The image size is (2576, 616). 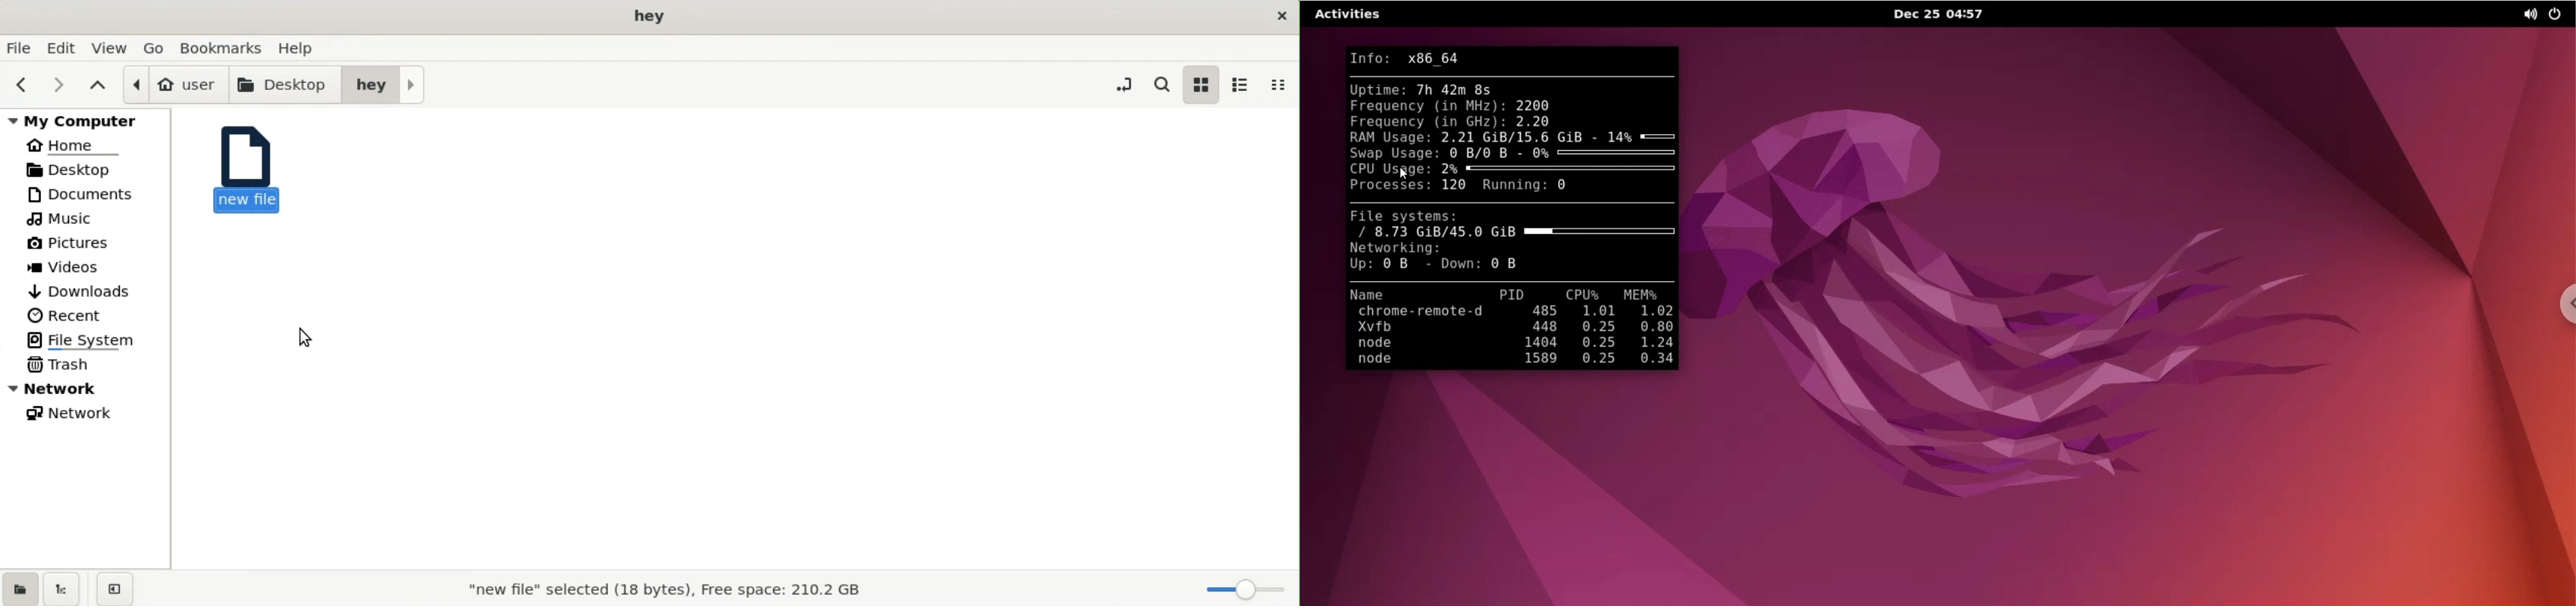 What do you see at coordinates (1240, 84) in the screenshot?
I see `list view` at bounding box center [1240, 84].